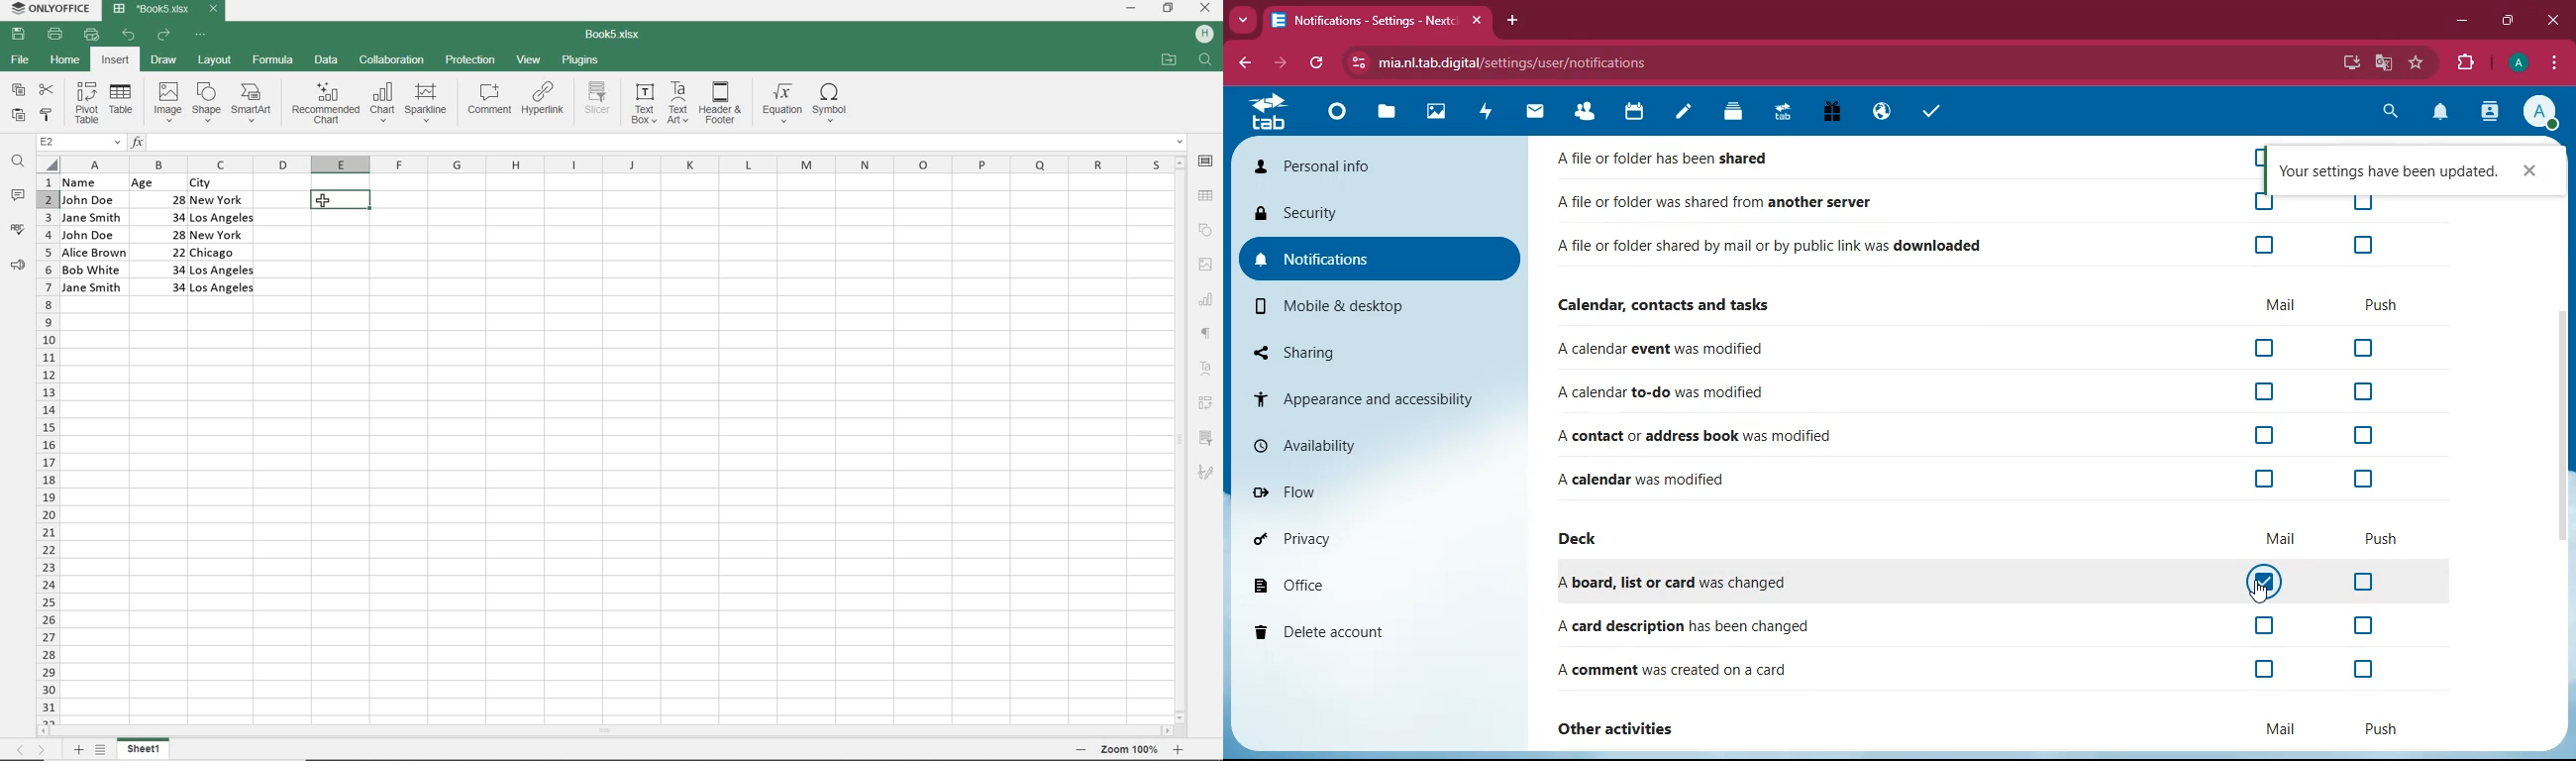  What do you see at coordinates (2362, 473) in the screenshot?
I see `off` at bounding box center [2362, 473].